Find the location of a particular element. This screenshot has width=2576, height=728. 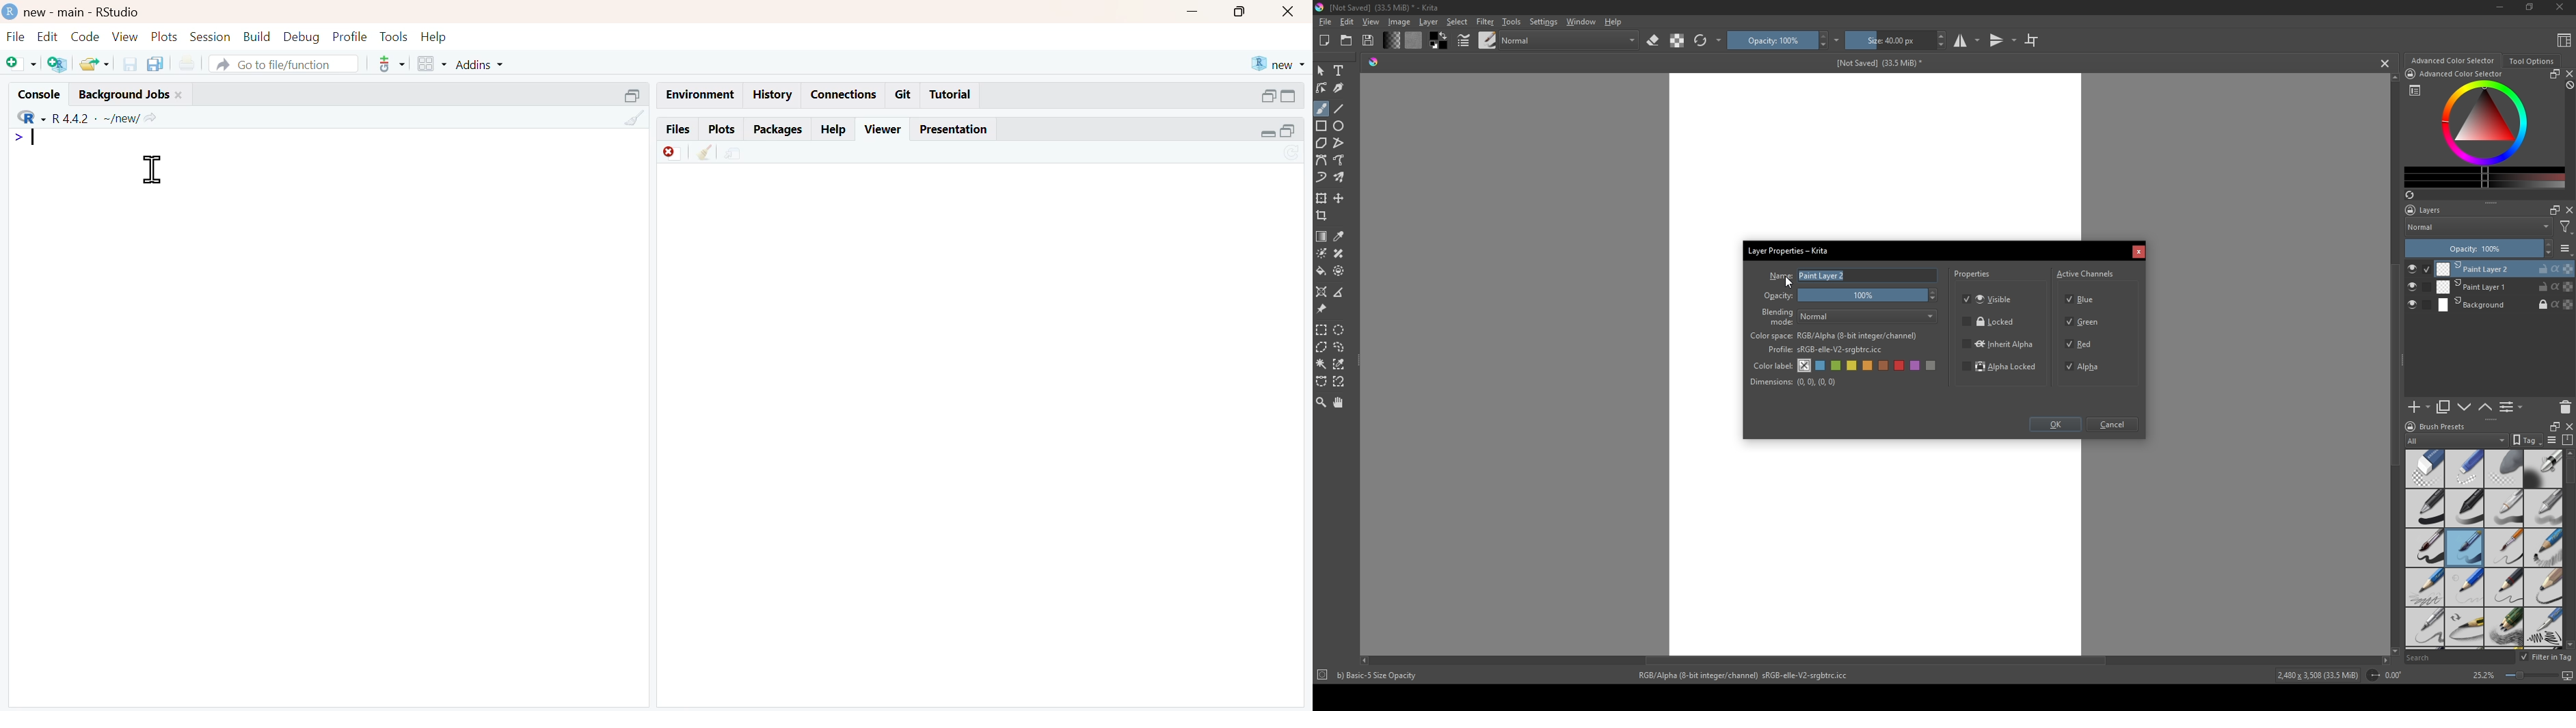

clean is located at coordinates (635, 119).